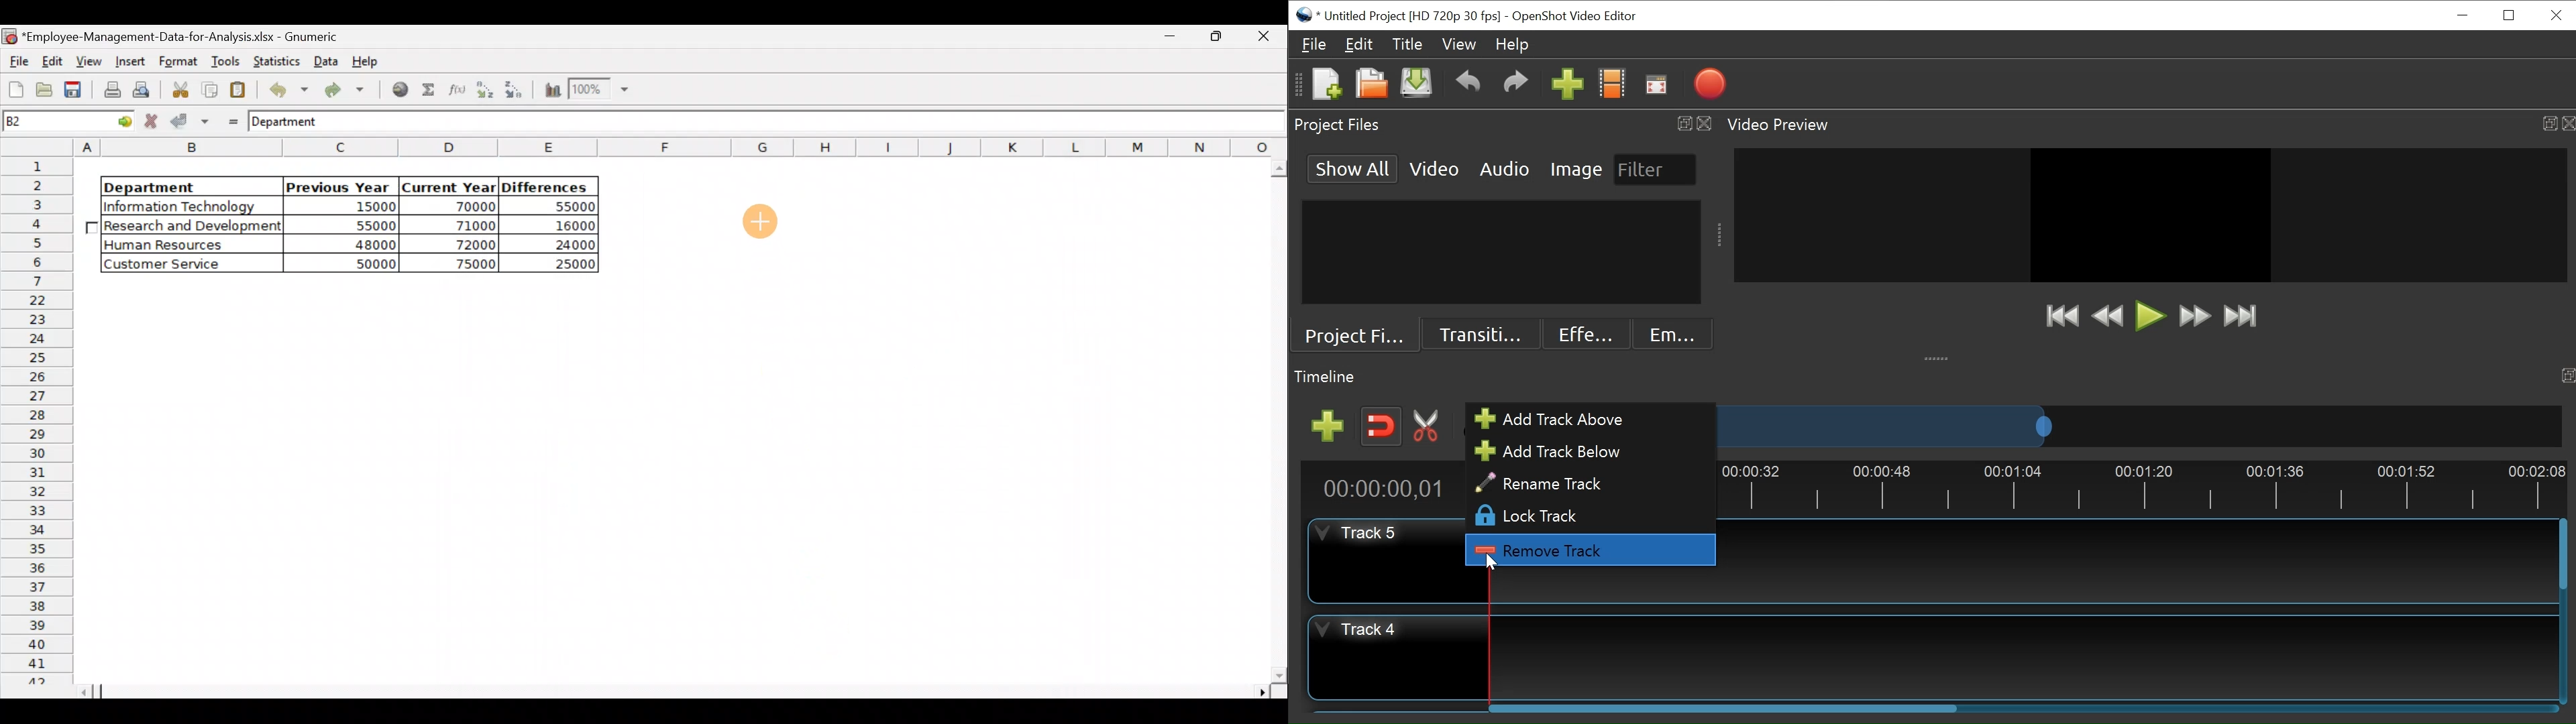 The image size is (2576, 728). Describe the element at coordinates (295, 123) in the screenshot. I see `Department` at that location.